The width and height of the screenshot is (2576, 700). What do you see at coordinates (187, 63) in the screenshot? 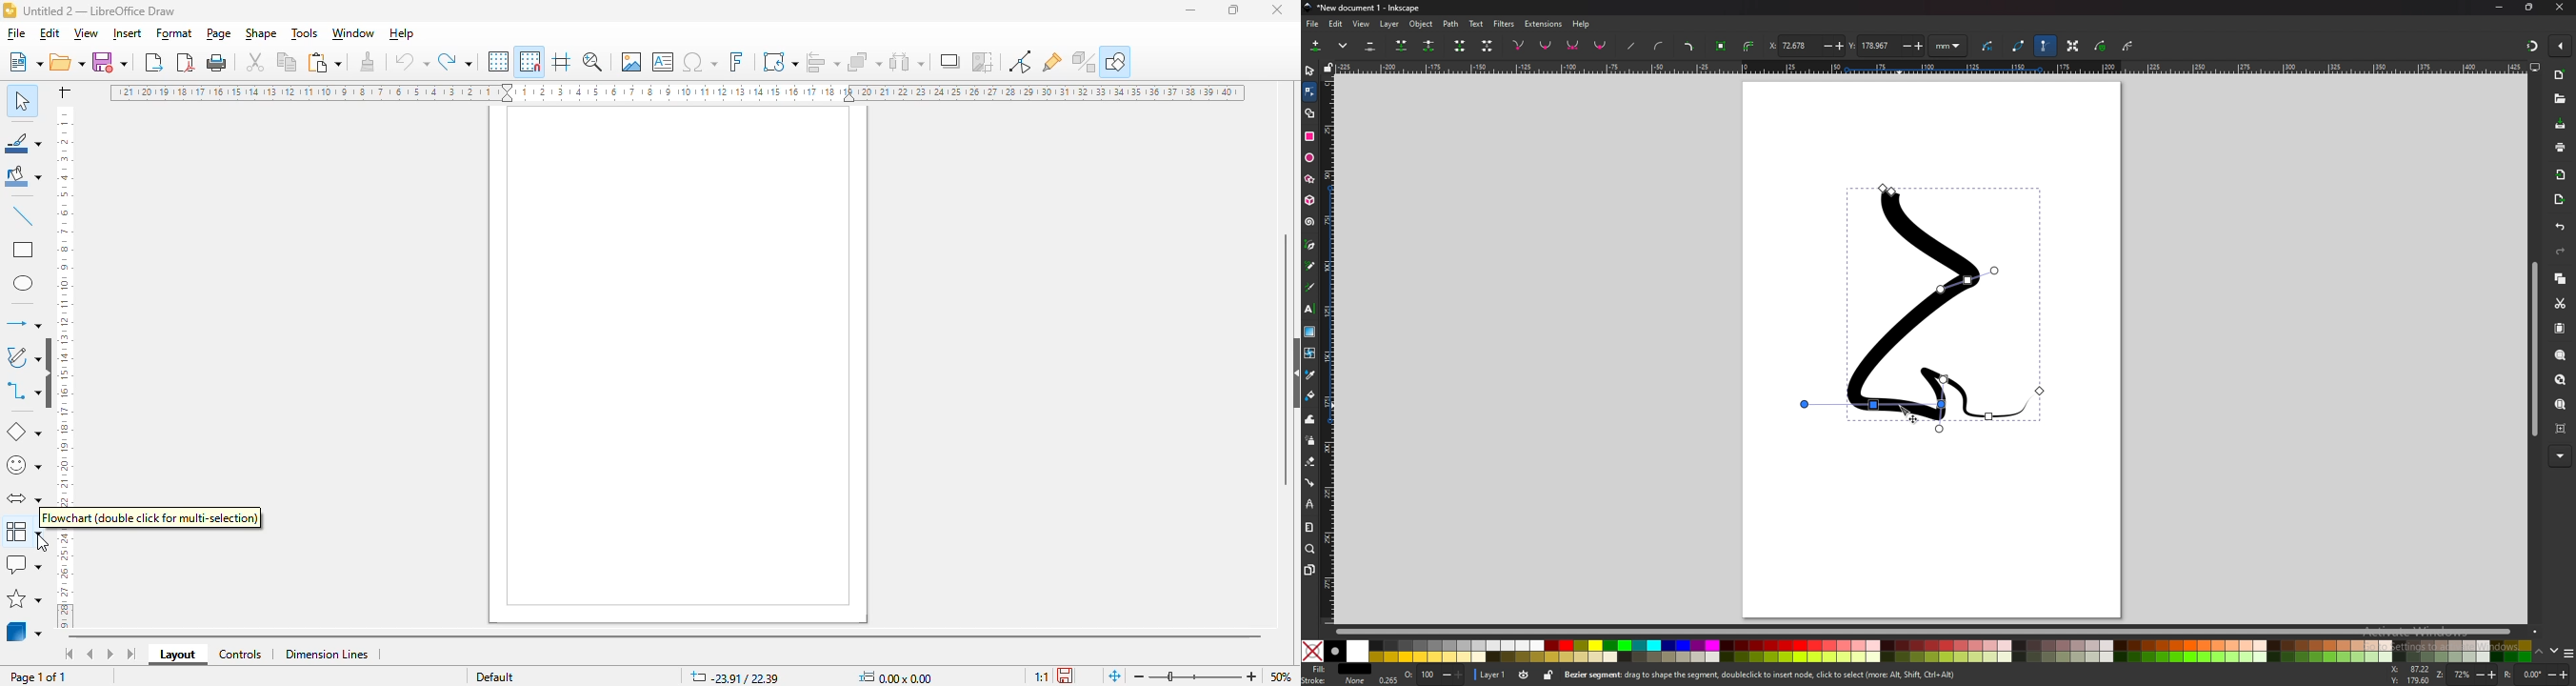
I see `export directly as PDF` at bounding box center [187, 63].